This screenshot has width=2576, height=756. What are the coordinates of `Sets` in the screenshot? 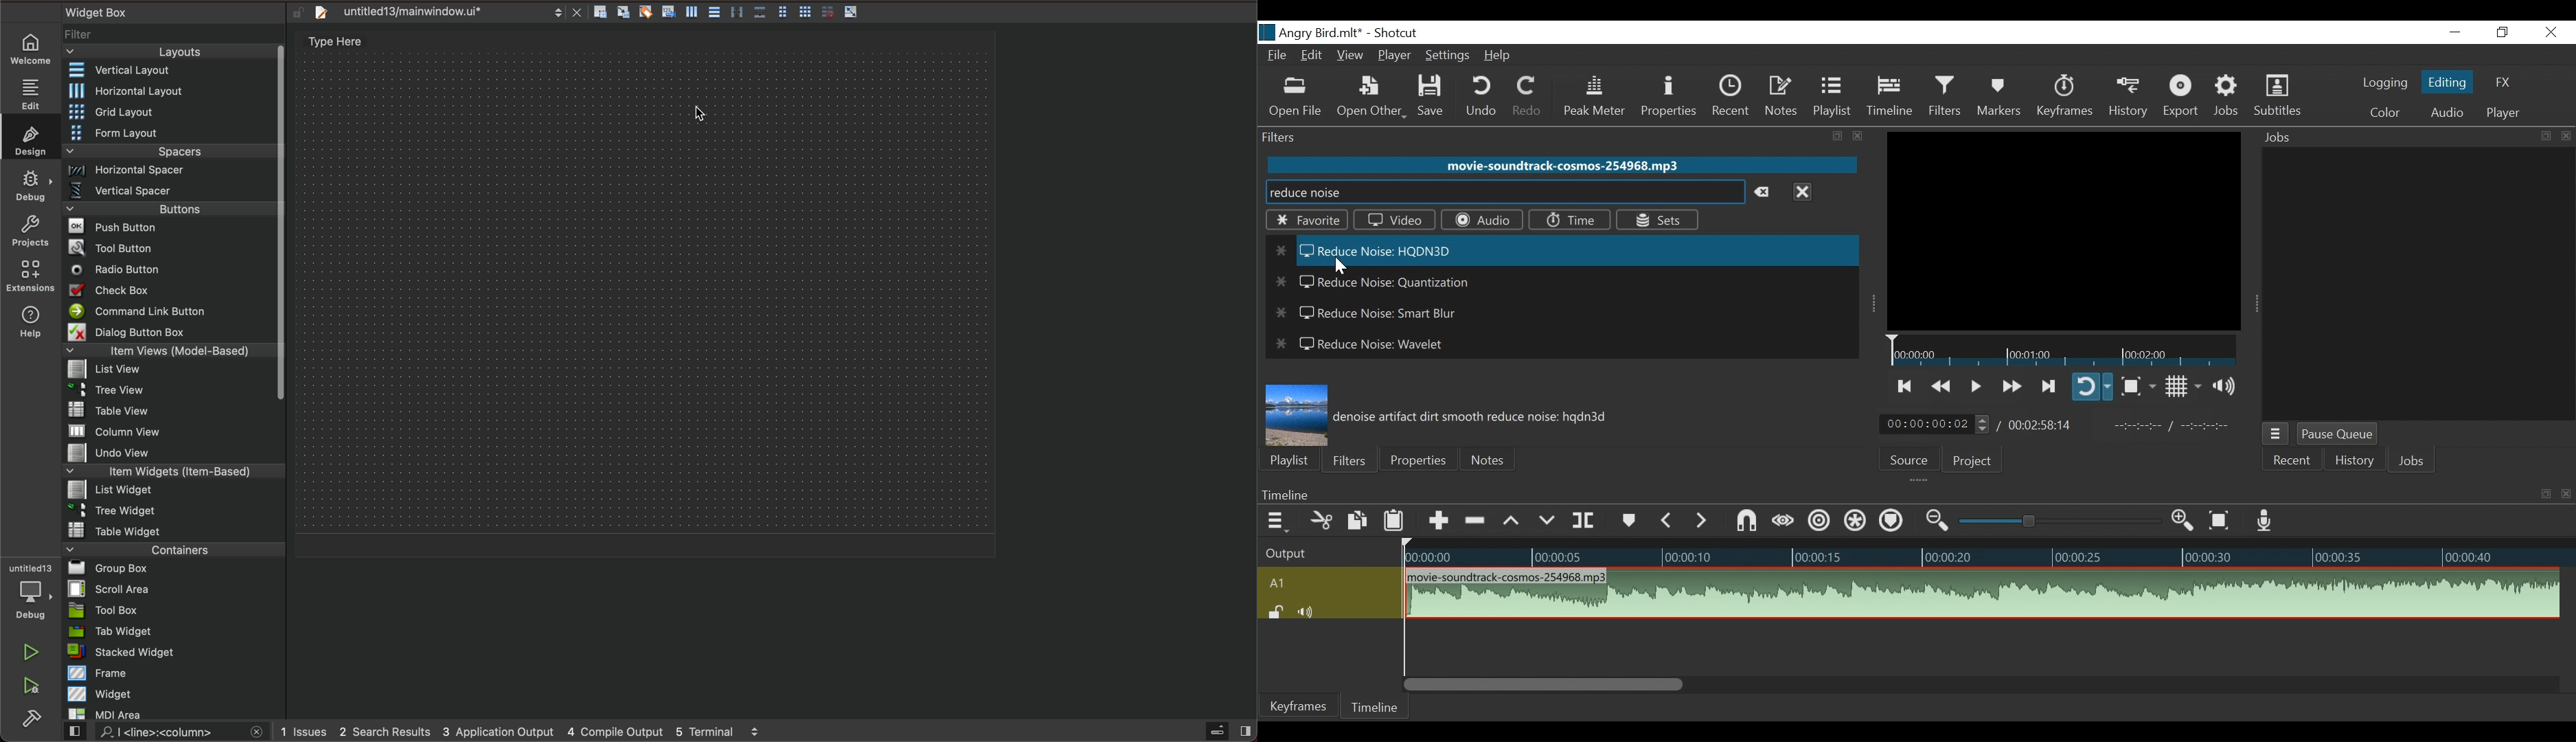 It's located at (1658, 221).